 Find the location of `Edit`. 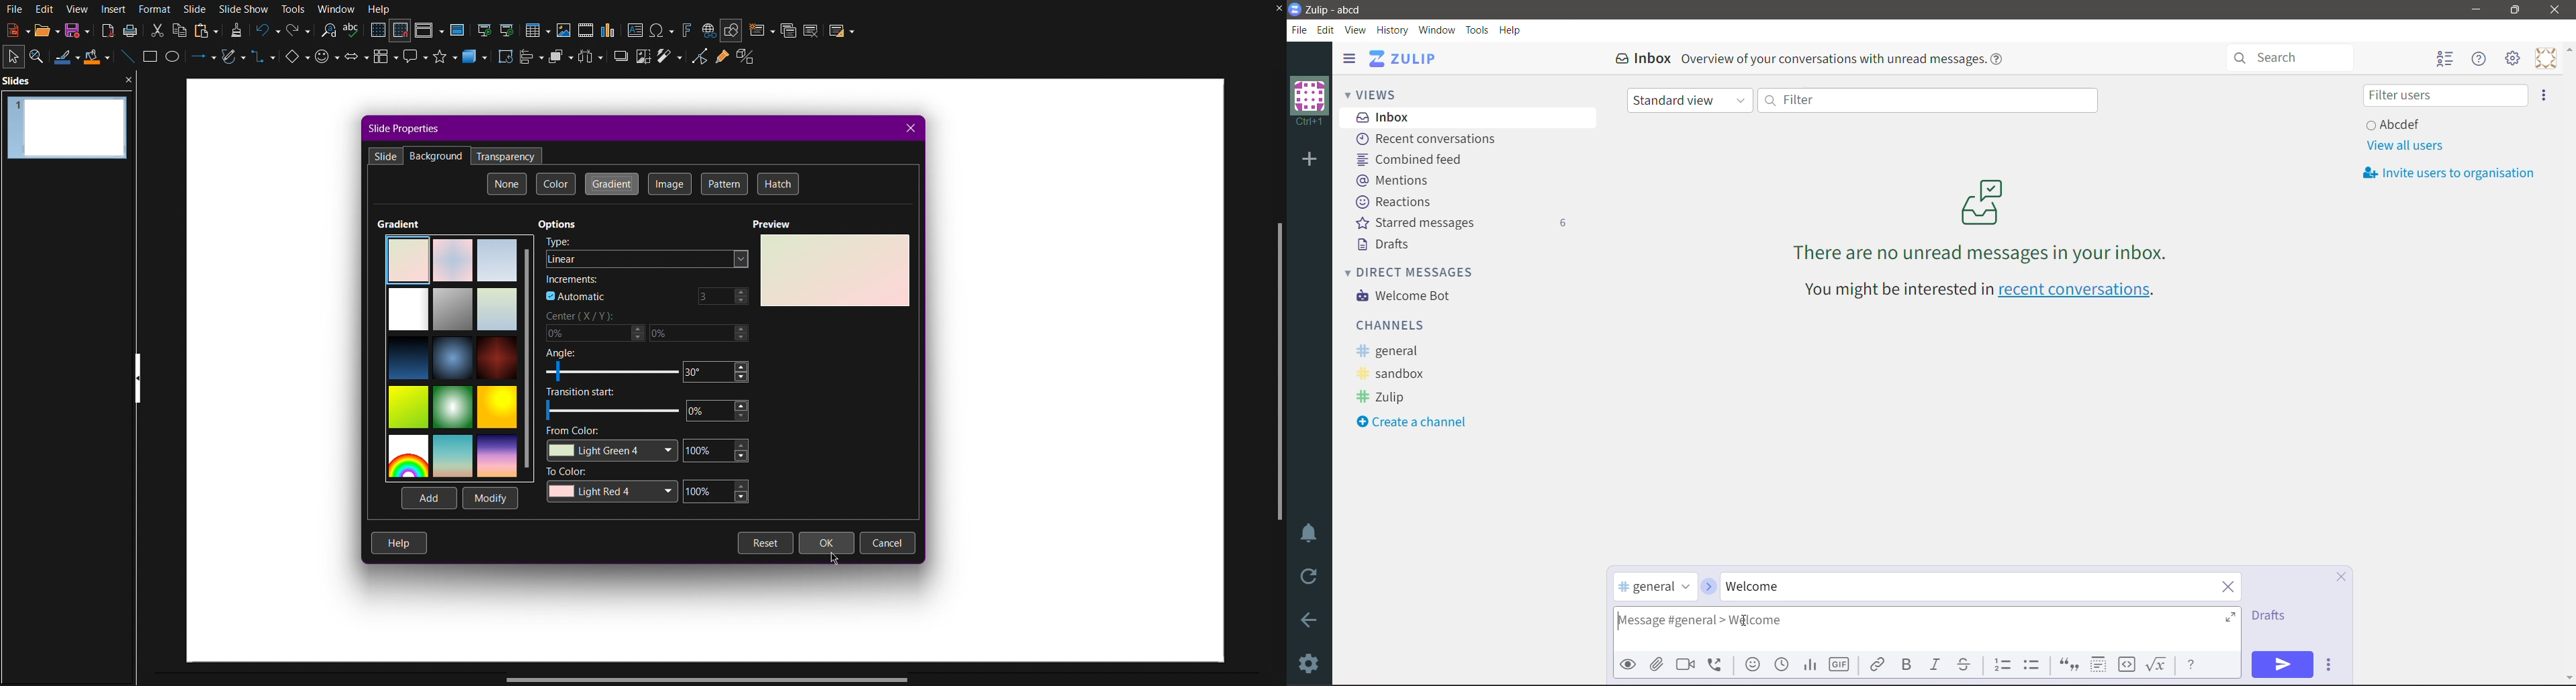

Edit is located at coordinates (1326, 30).